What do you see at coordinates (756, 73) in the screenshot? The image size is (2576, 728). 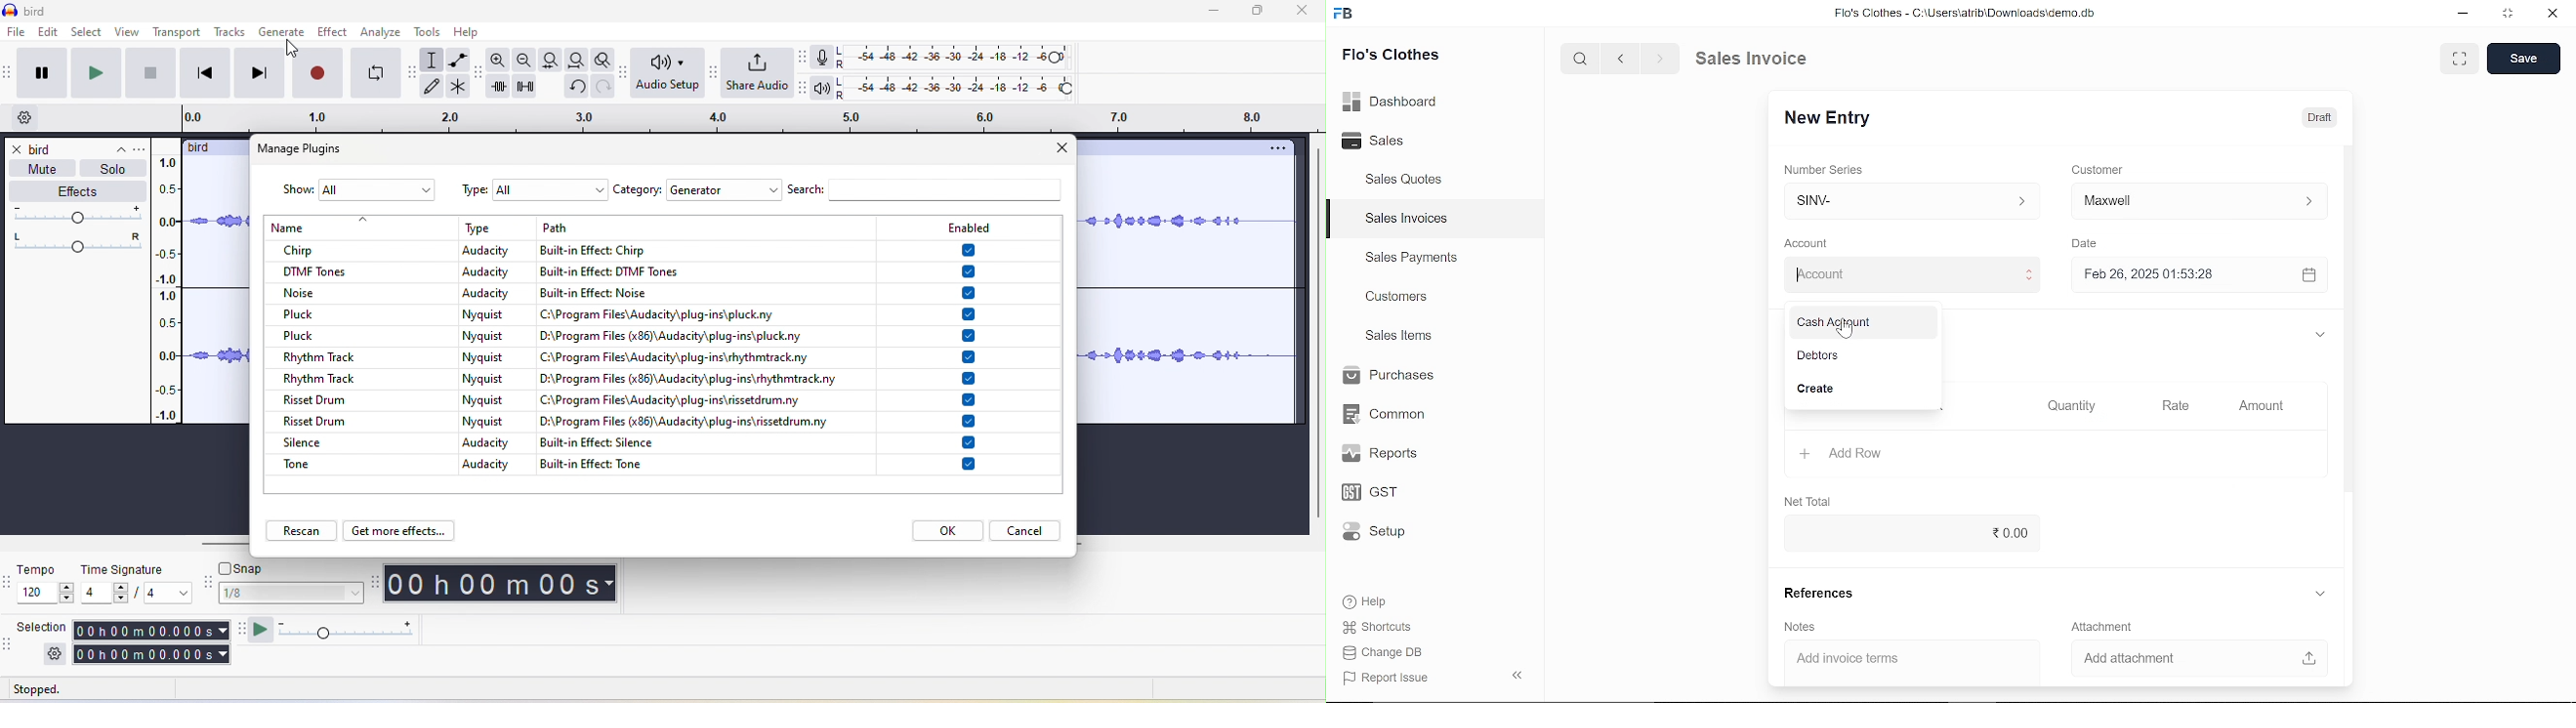 I see `share audio` at bounding box center [756, 73].